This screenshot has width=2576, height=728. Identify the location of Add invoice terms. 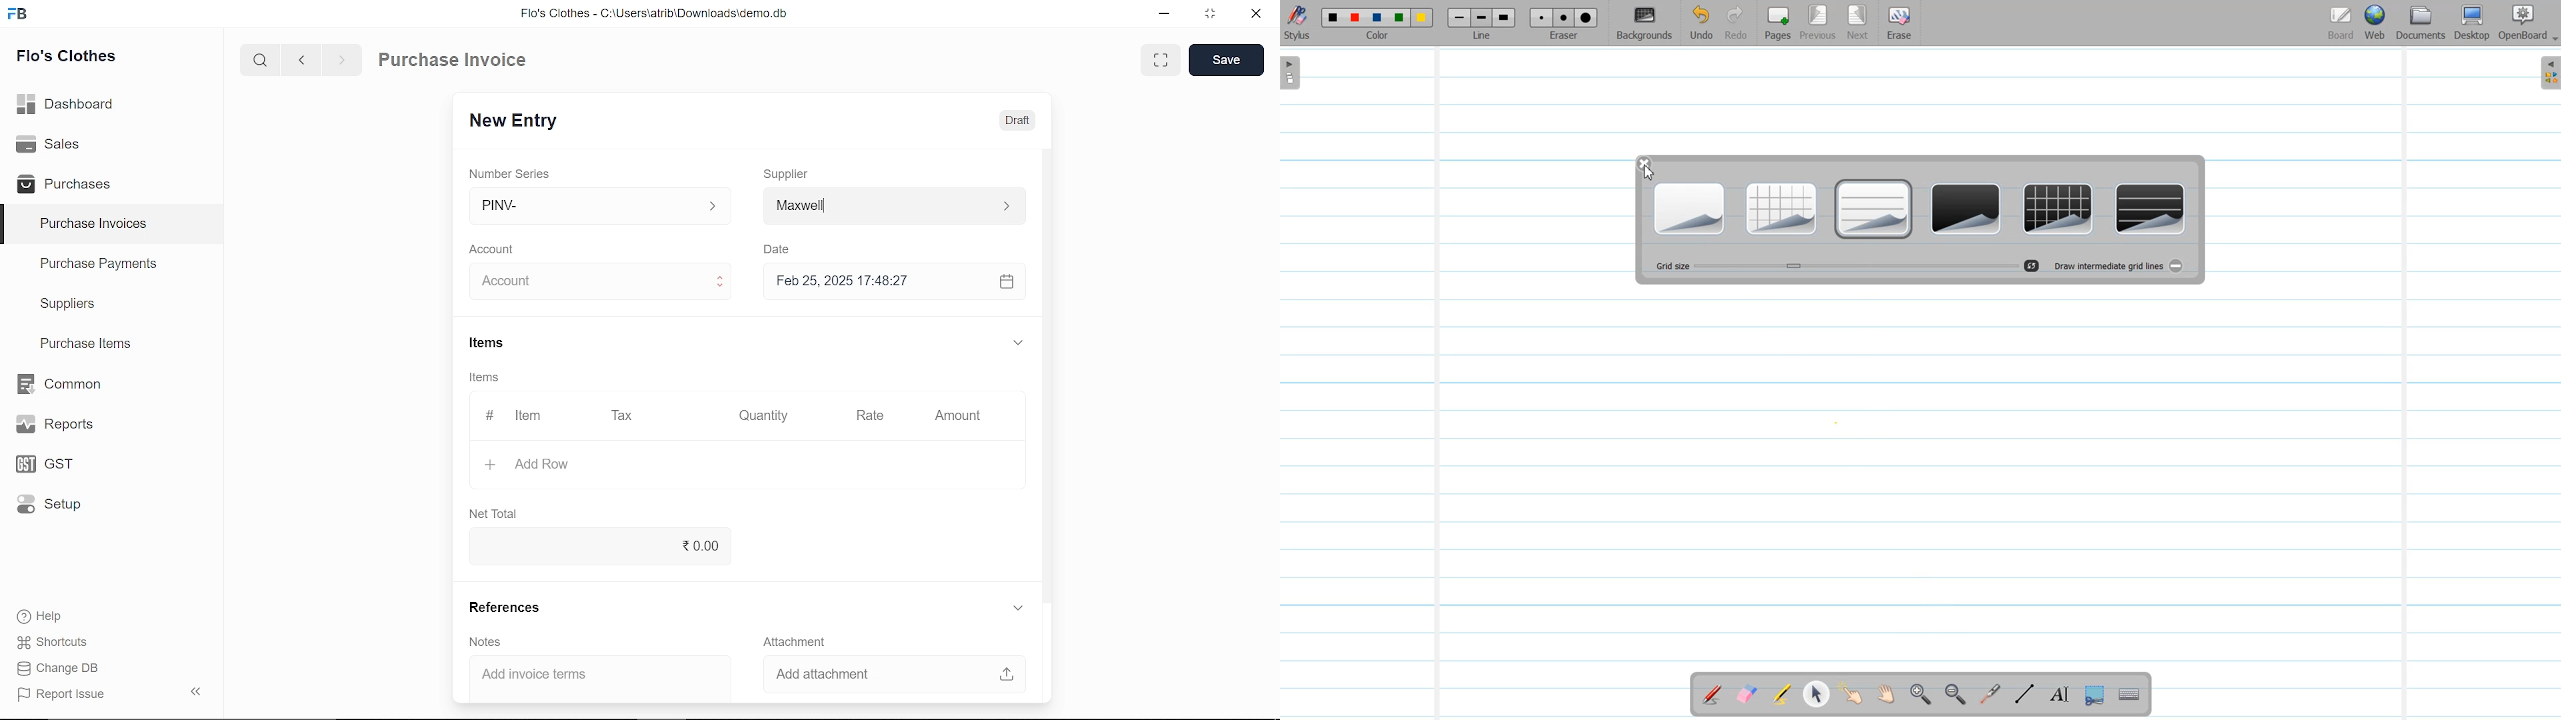
(590, 675).